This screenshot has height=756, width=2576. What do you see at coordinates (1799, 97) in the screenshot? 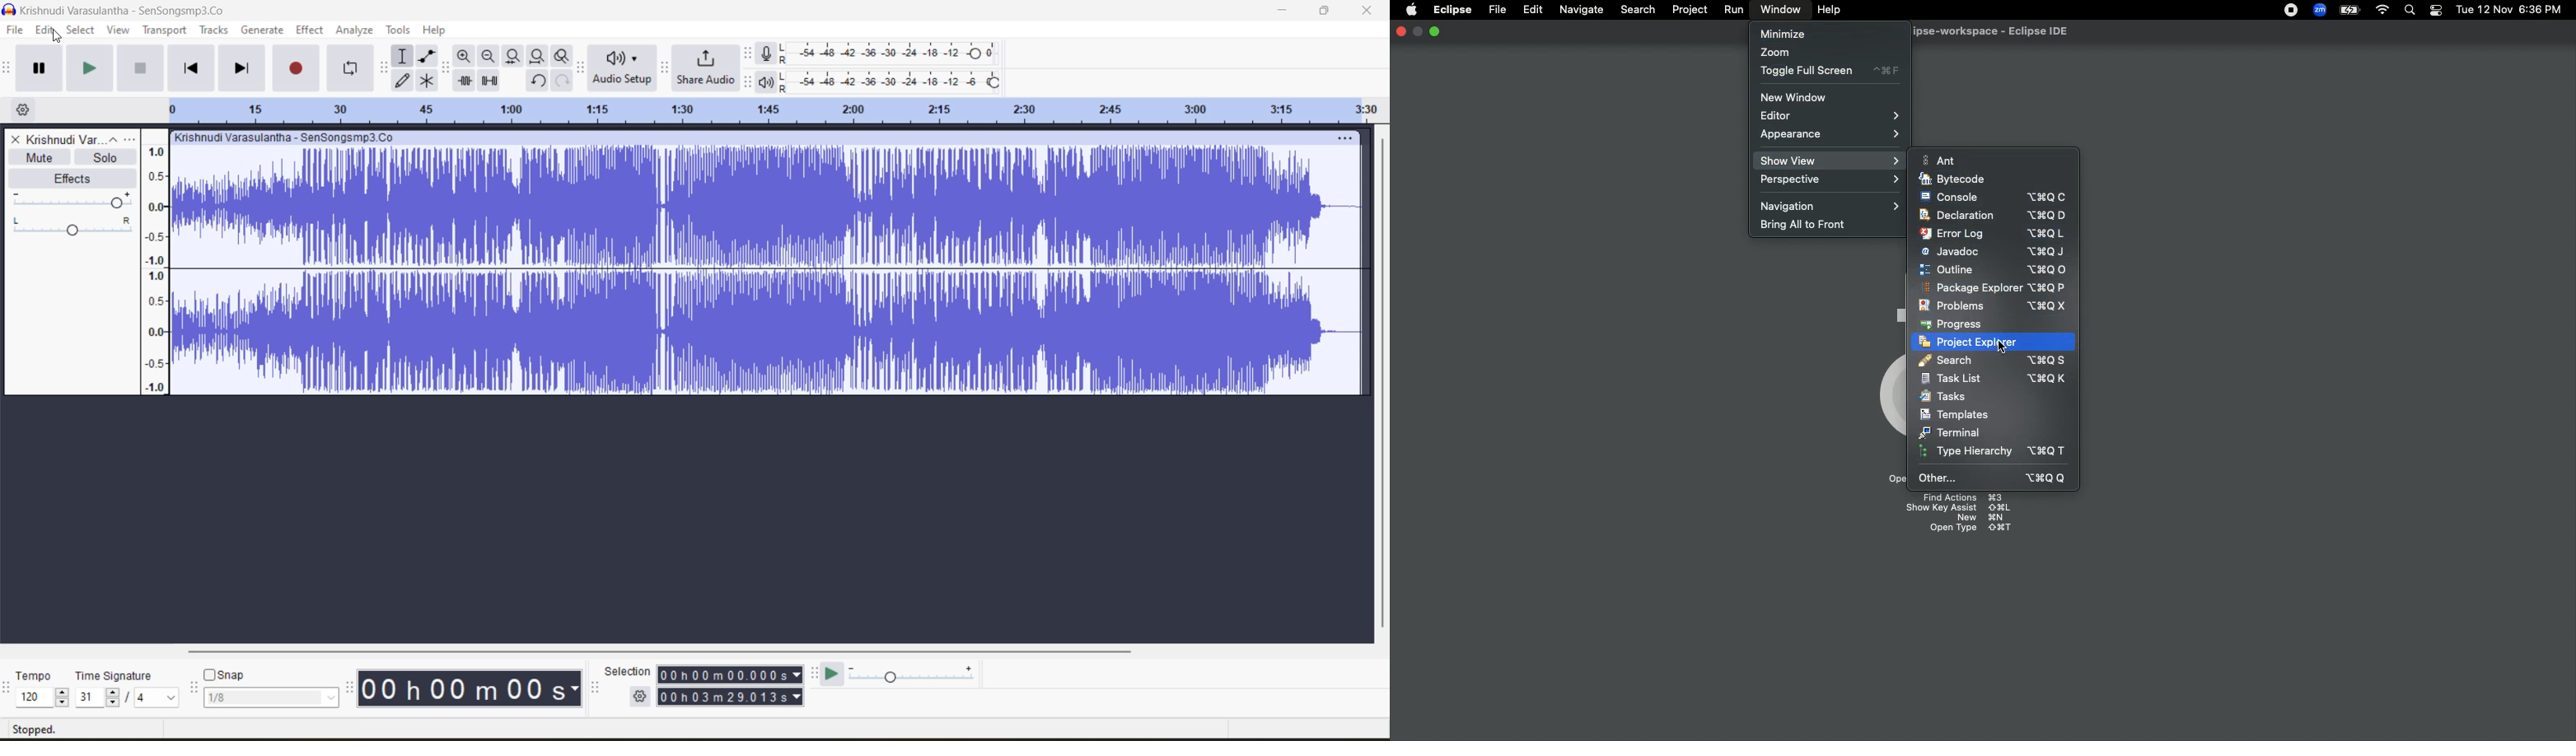
I see `New window` at bounding box center [1799, 97].